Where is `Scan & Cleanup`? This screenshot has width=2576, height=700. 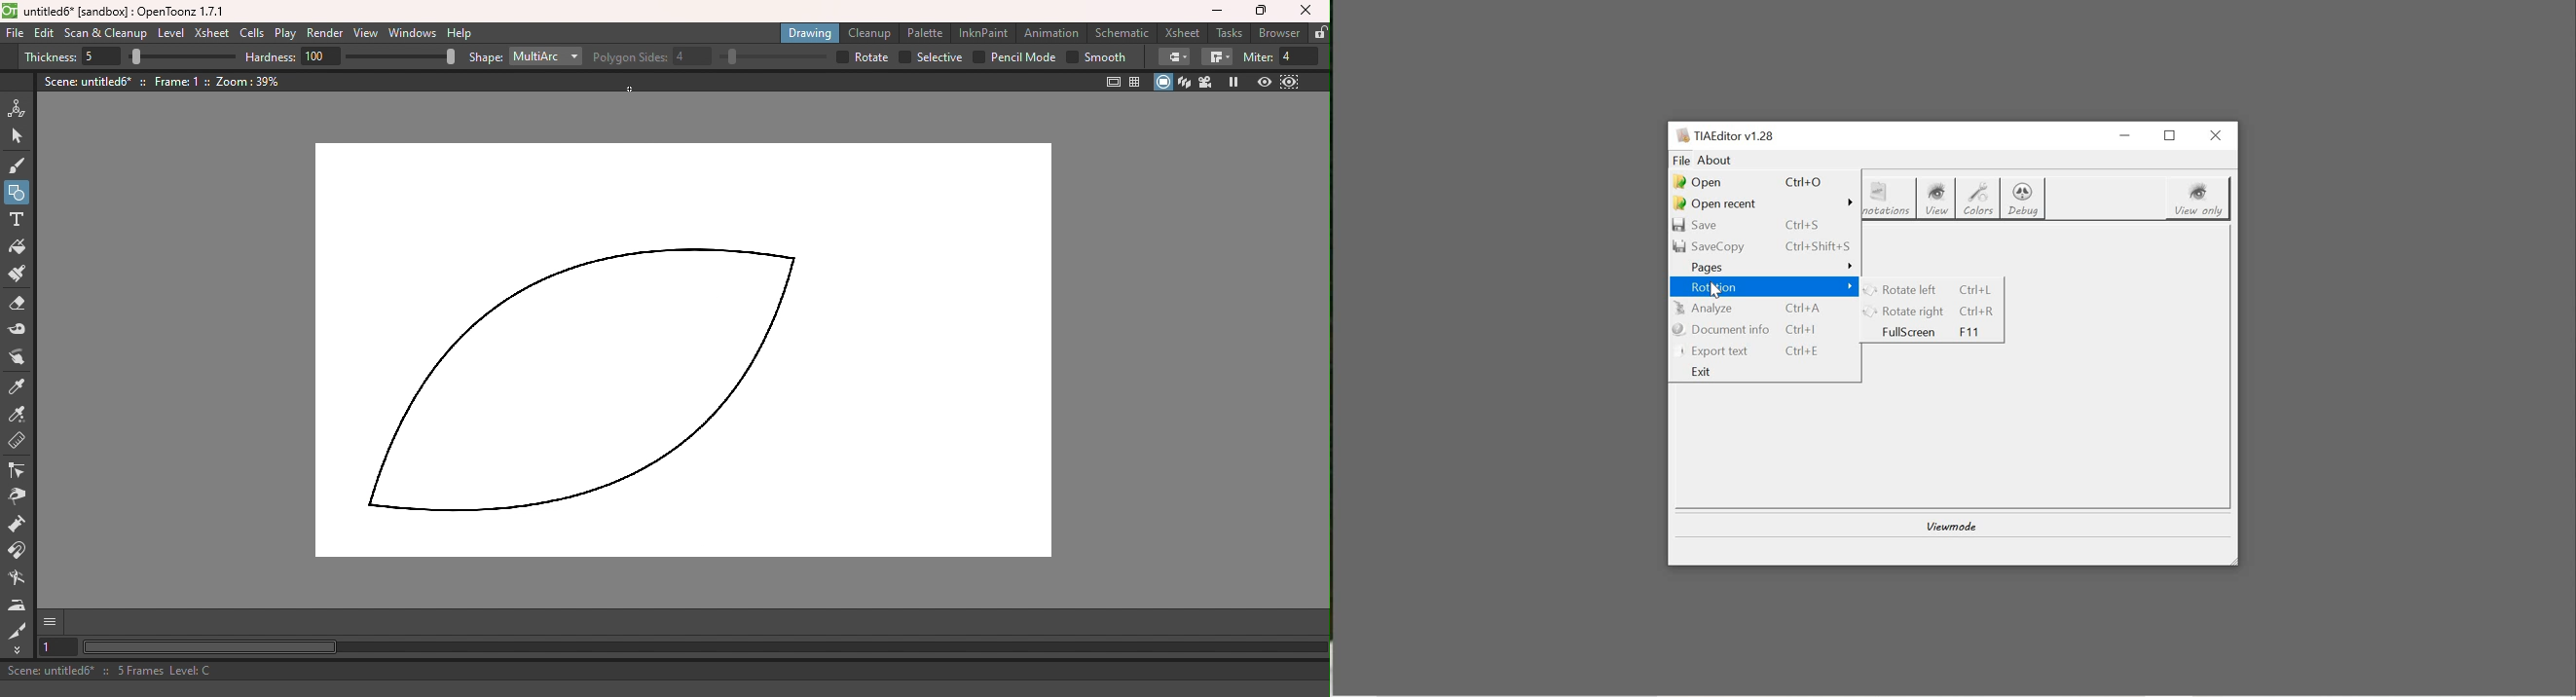
Scan & Cleanup is located at coordinates (105, 33).